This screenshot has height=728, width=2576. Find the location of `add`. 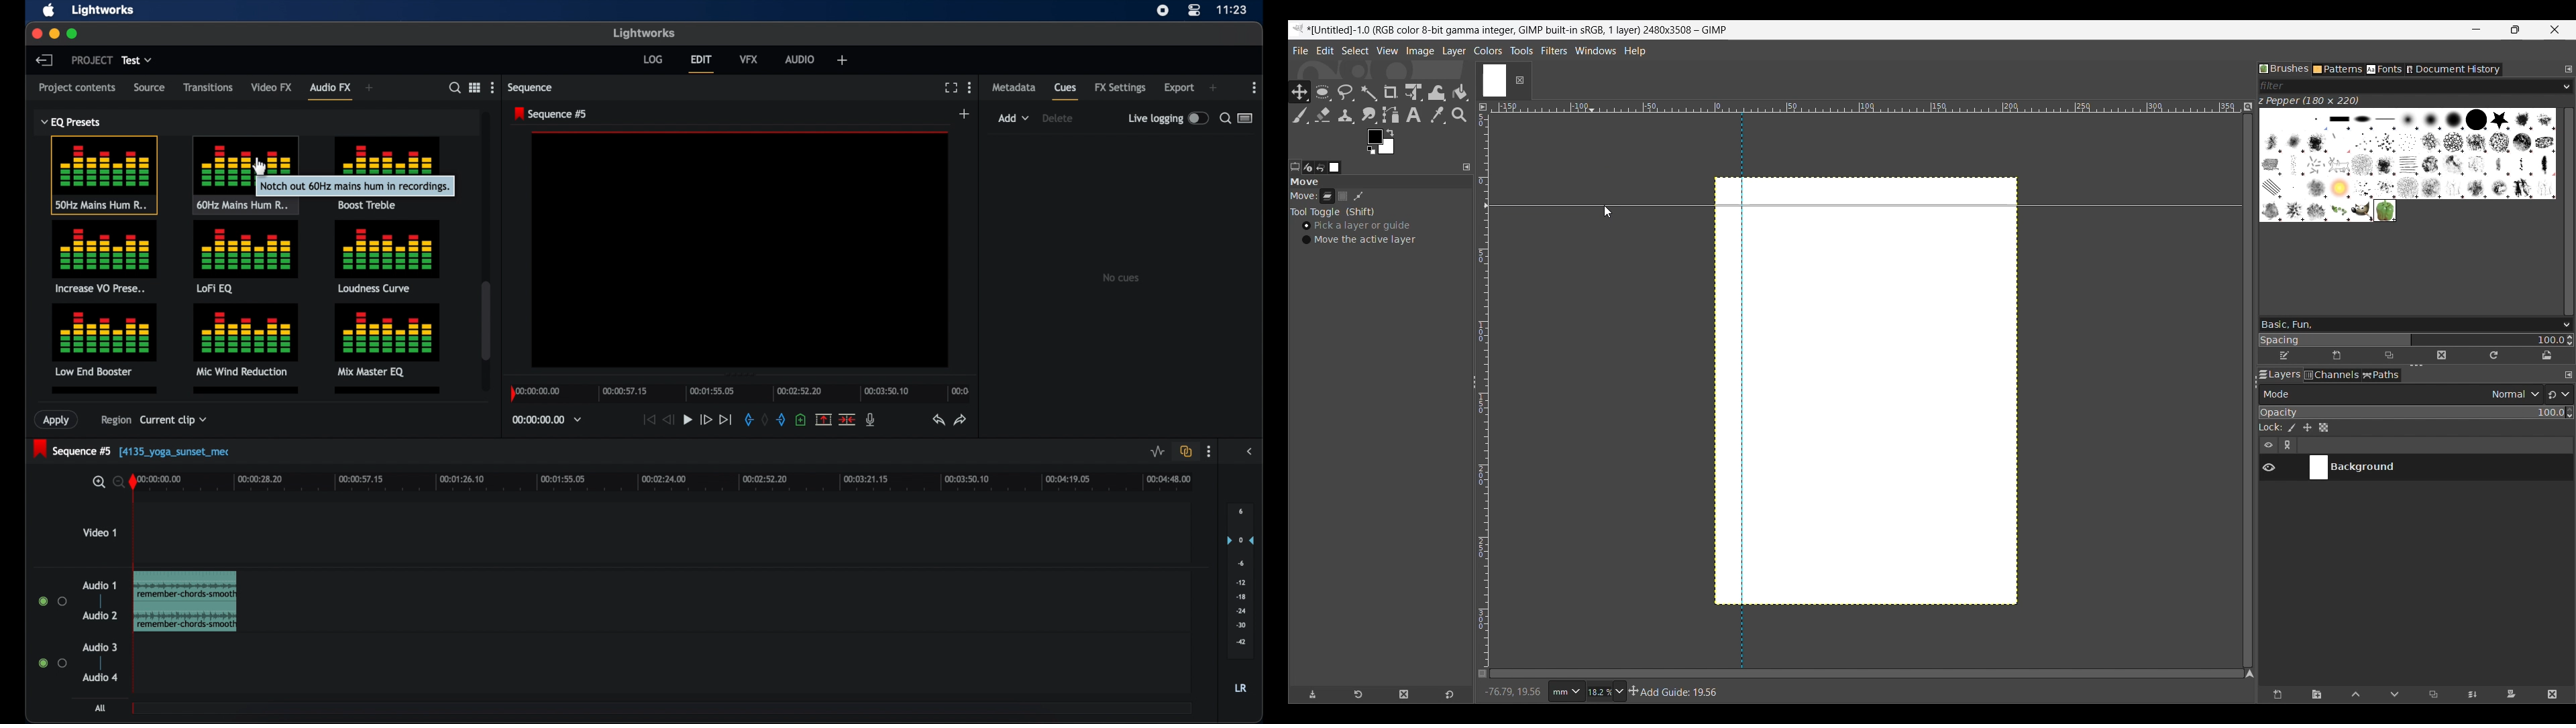

add is located at coordinates (843, 60).